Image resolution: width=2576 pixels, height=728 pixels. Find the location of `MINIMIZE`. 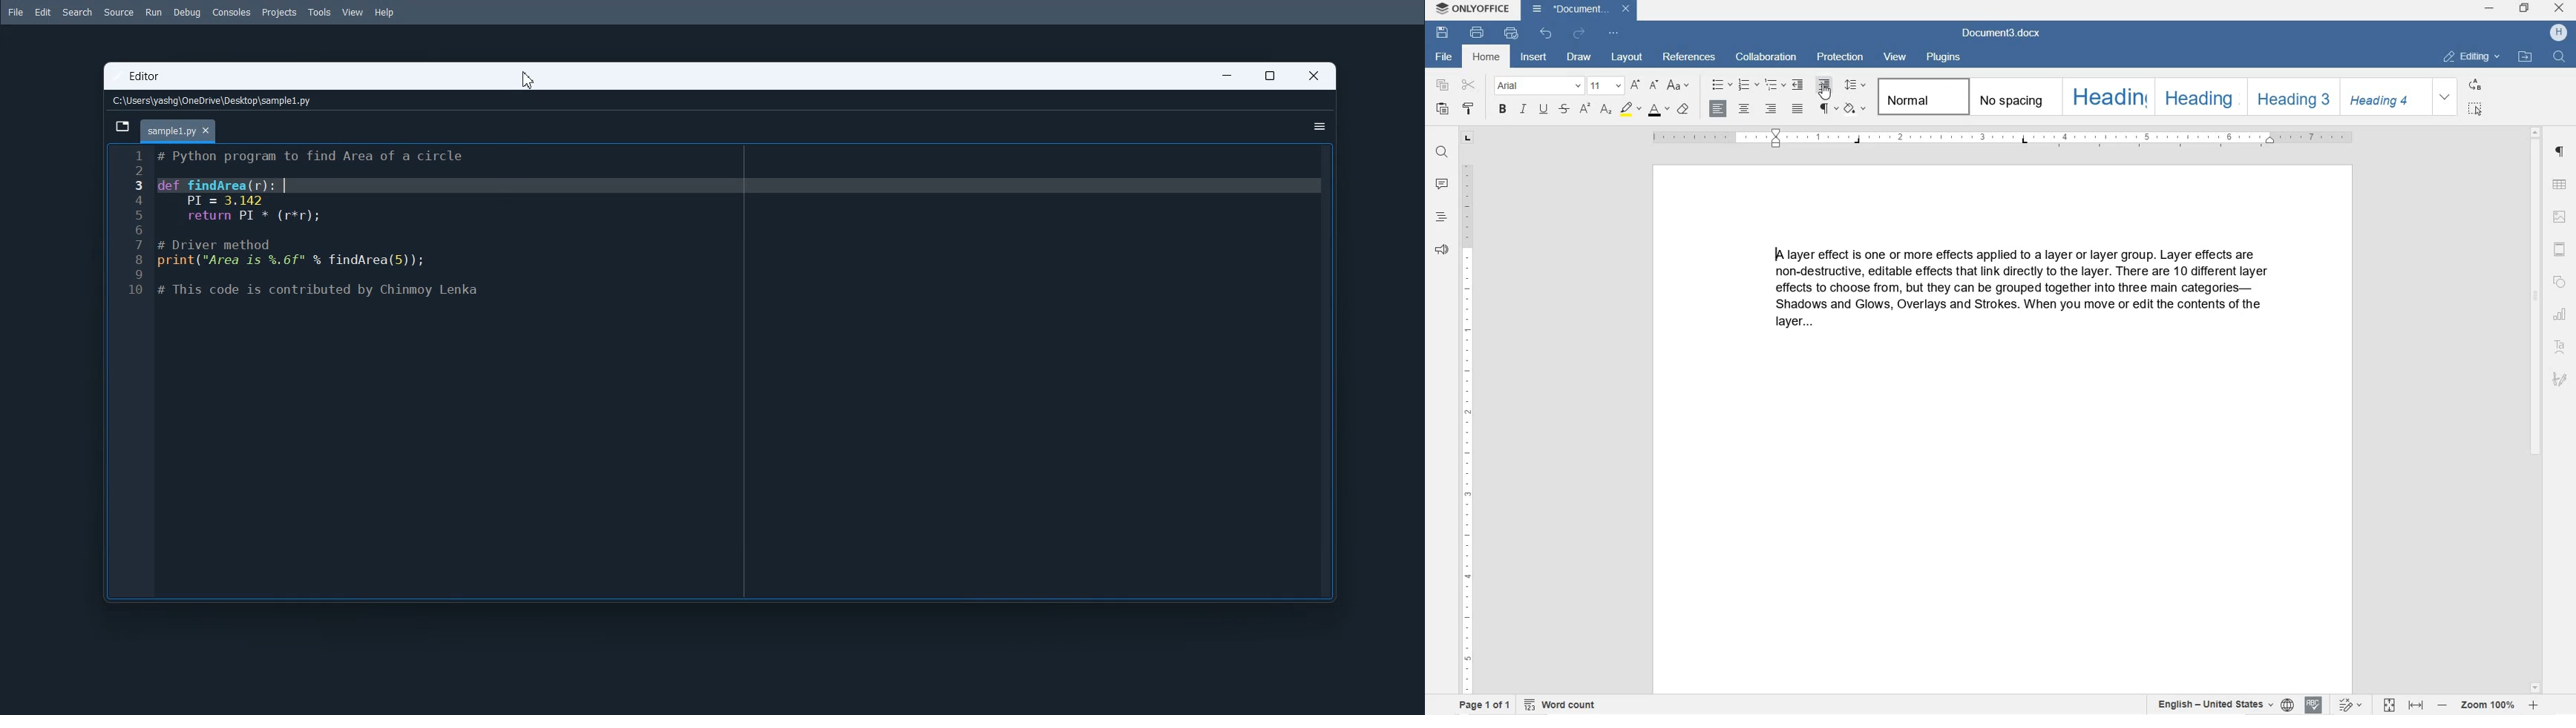

MINIMIZE is located at coordinates (2488, 9).